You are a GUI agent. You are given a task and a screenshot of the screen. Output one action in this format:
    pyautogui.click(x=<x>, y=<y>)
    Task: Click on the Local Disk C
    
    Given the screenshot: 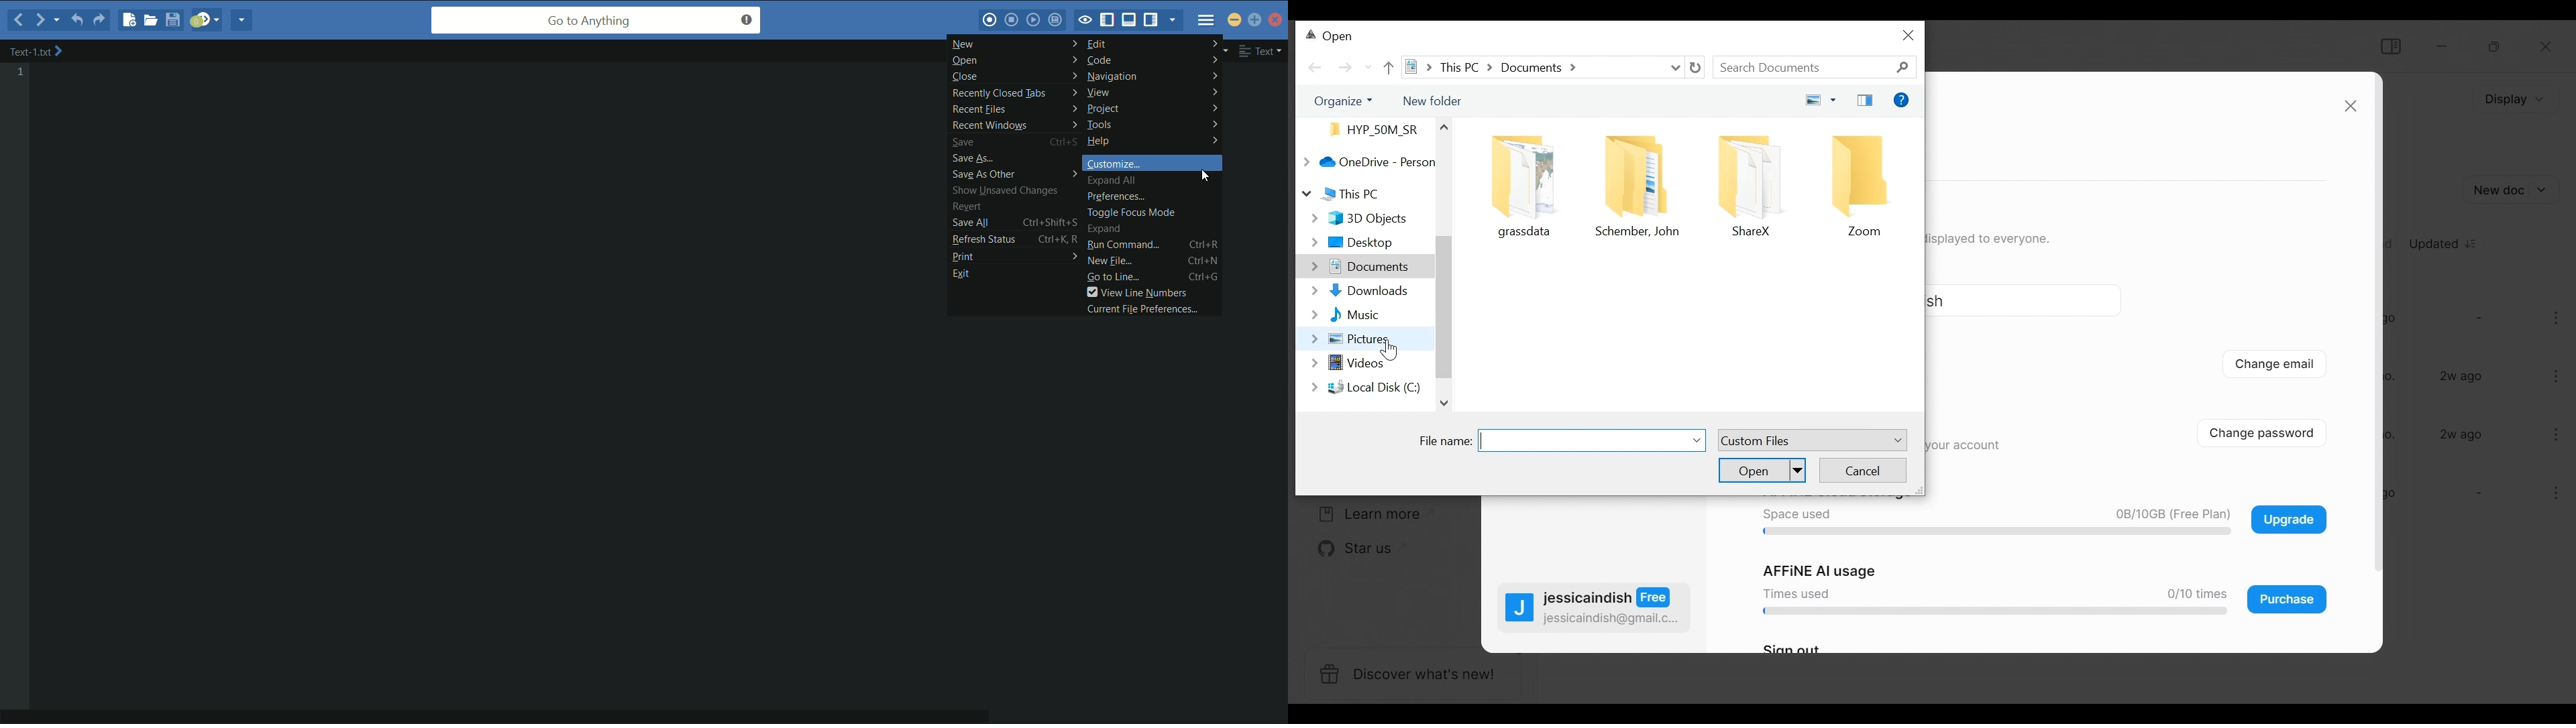 What is the action you would take?
    pyautogui.click(x=1363, y=387)
    